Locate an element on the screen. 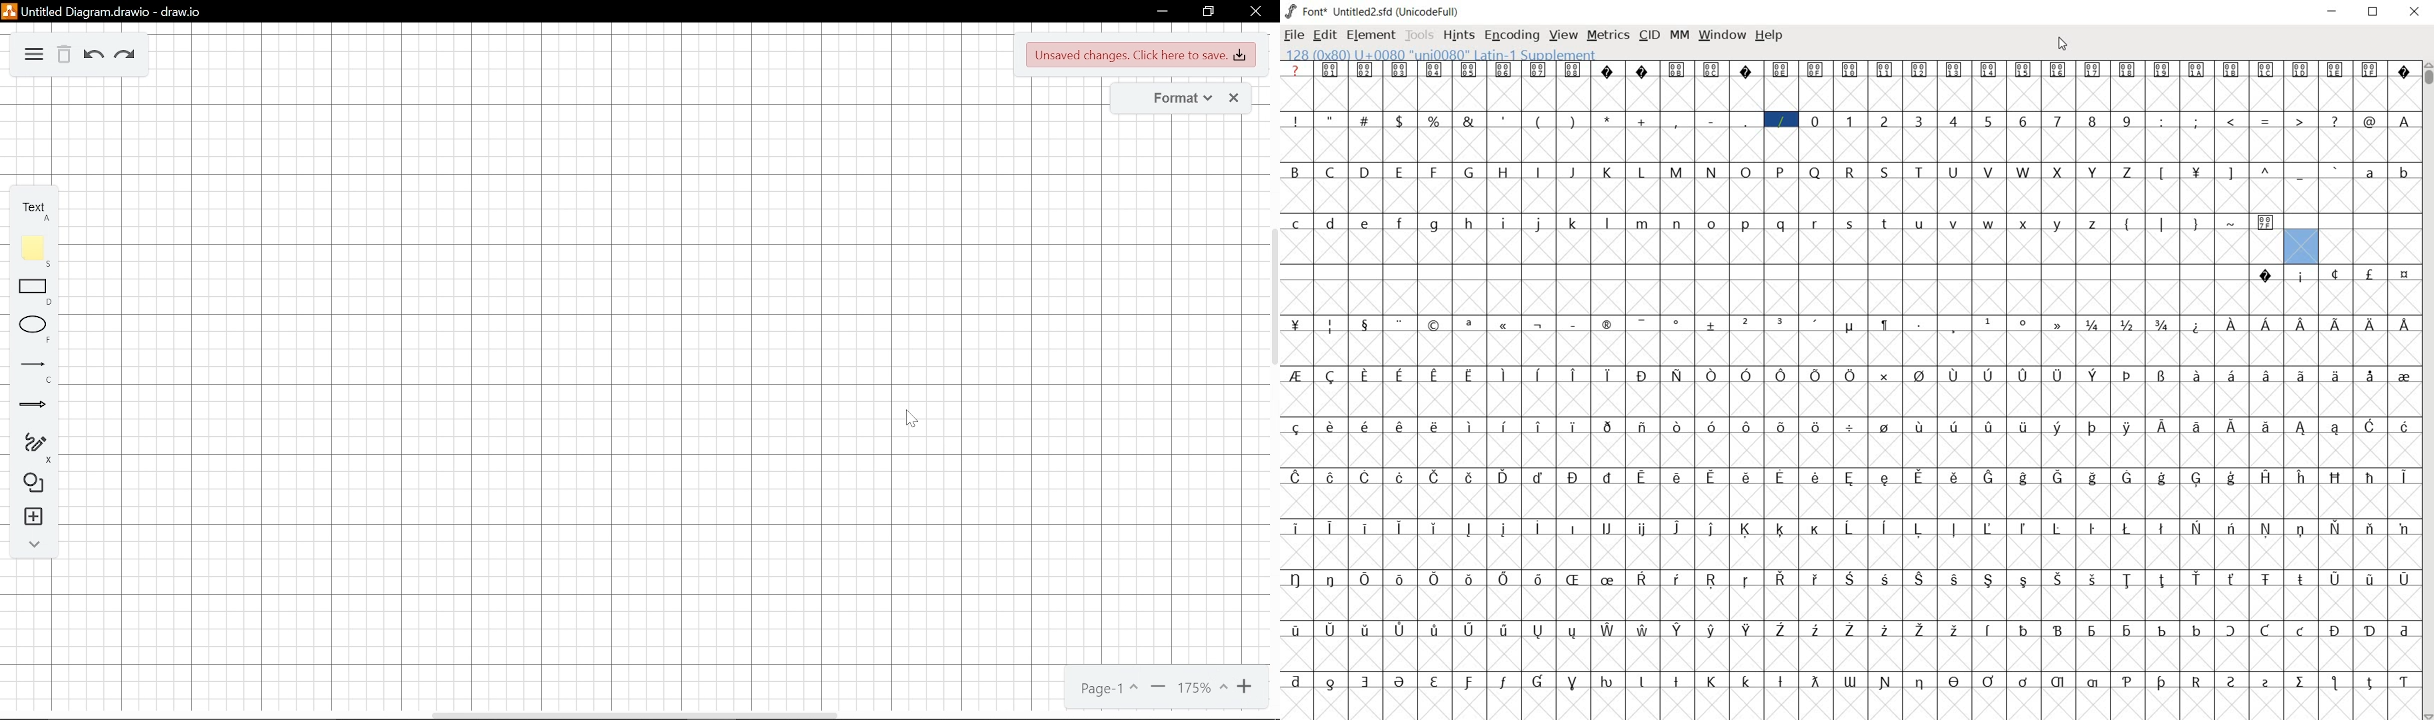 The image size is (2436, 728). glyph is located at coordinates (1850, 629).